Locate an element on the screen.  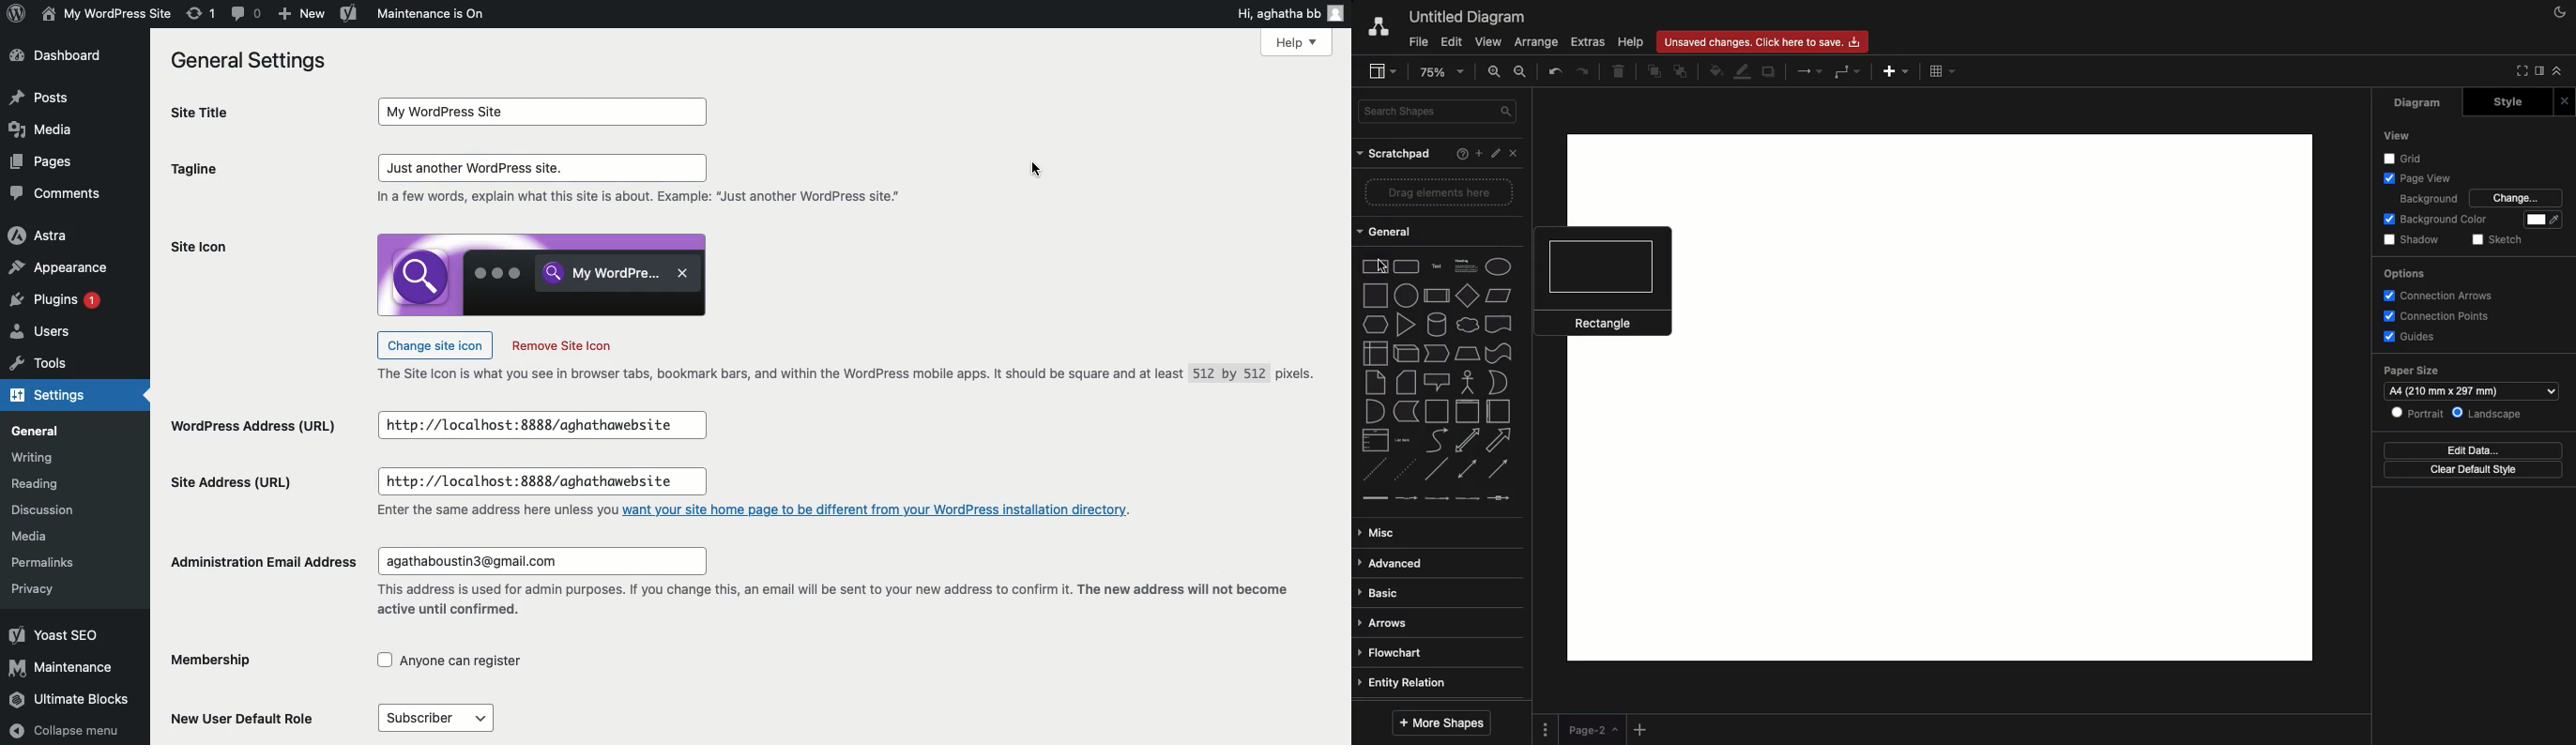
data storage is located at coordinates (1407, 412).